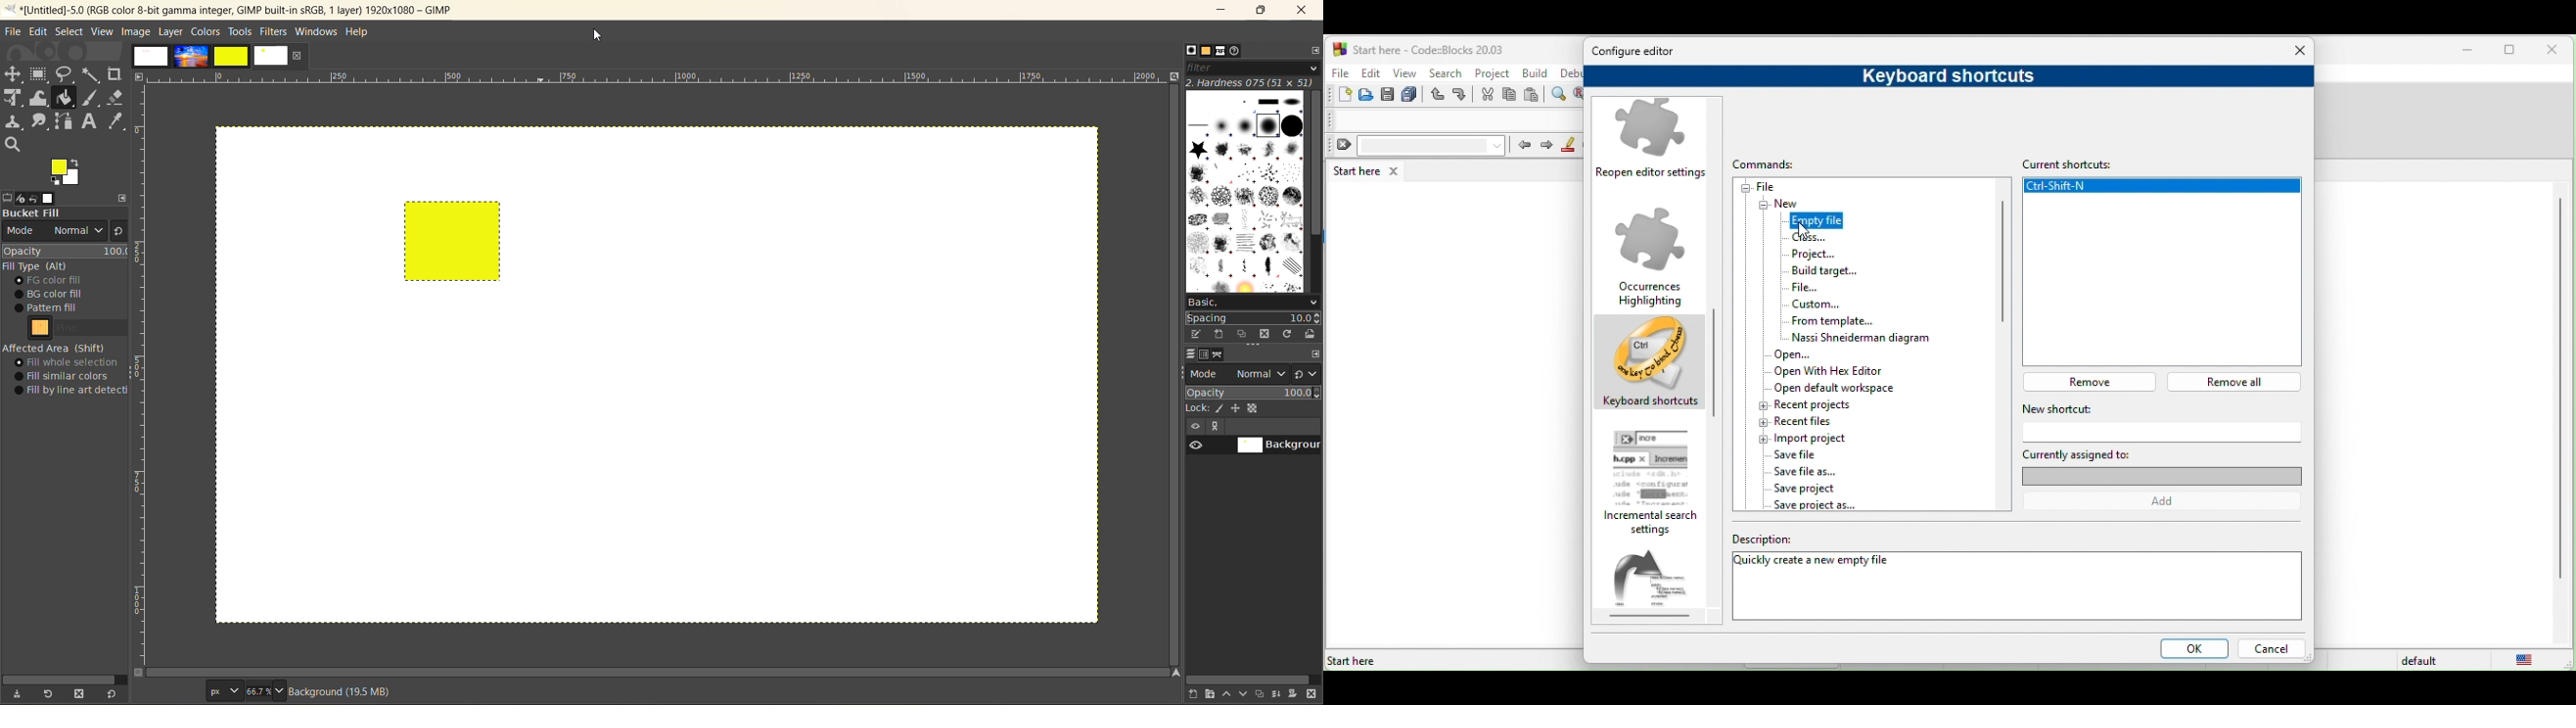 The image size is (2576, 728). Describe the element at coordinates (1787, 204) in the screenshot. I see `new` at that location.